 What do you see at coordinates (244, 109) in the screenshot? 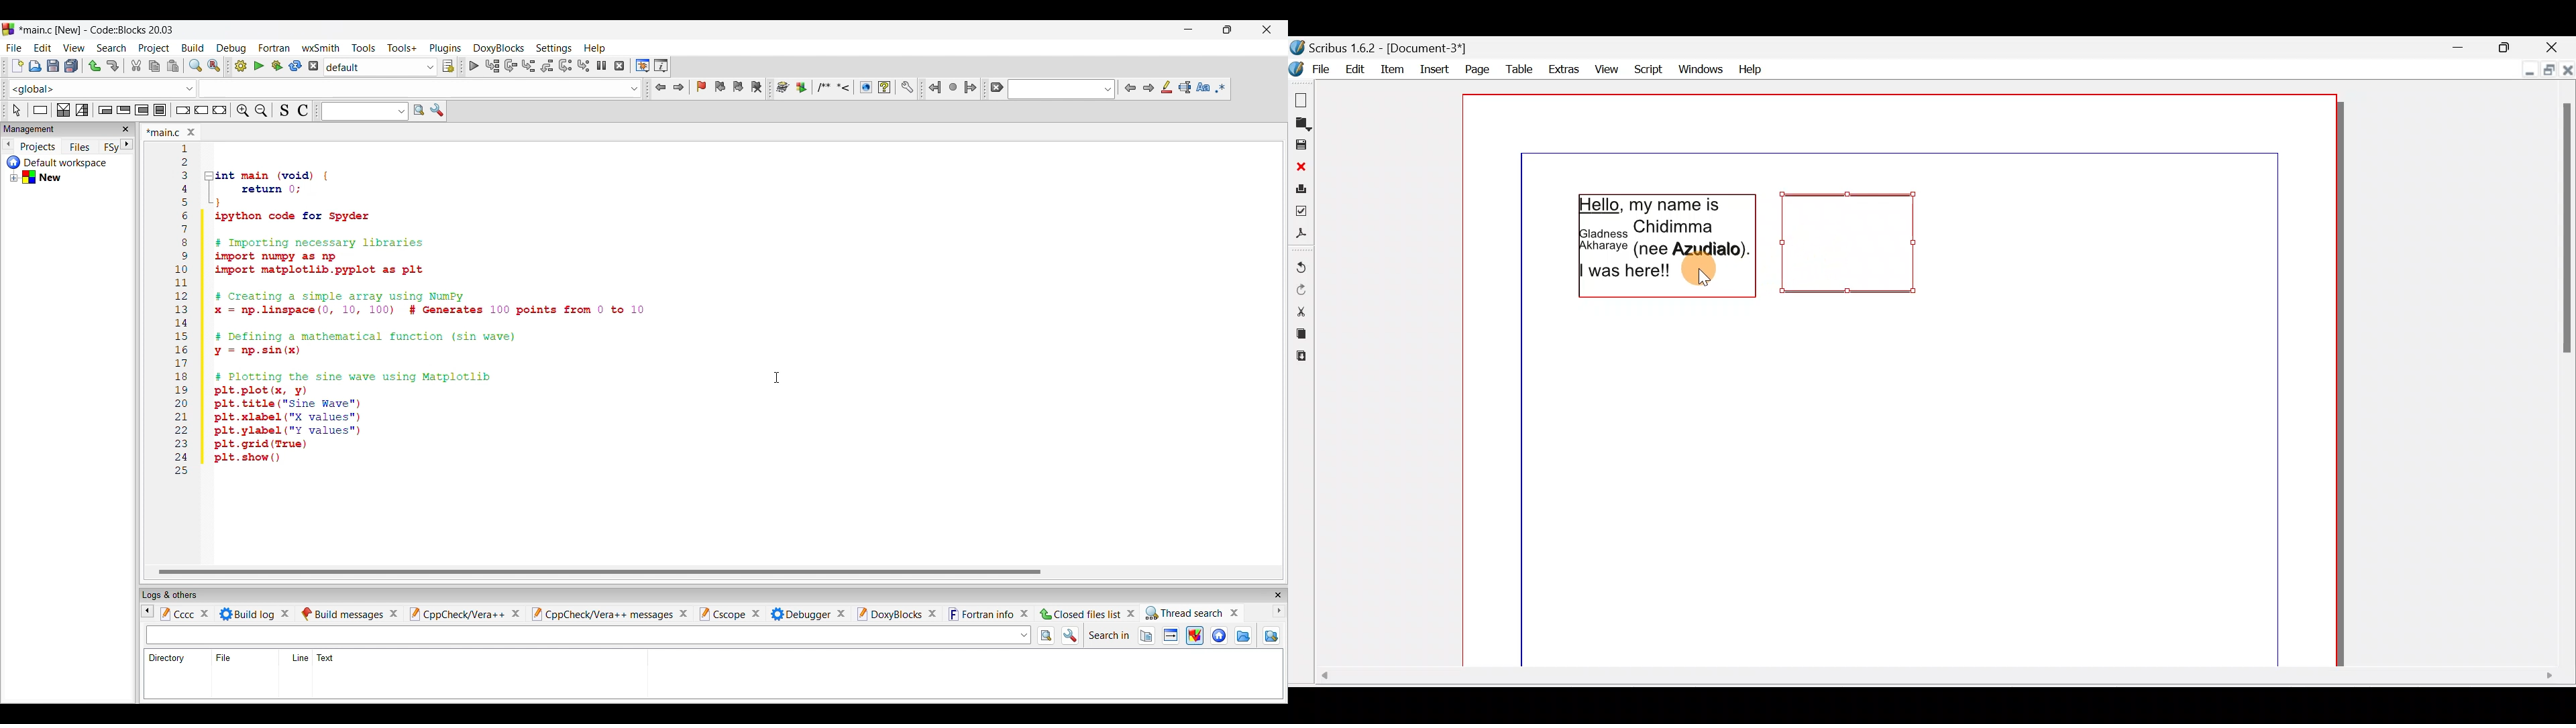
I see `Zoom in` at bounding box center [244, 109].